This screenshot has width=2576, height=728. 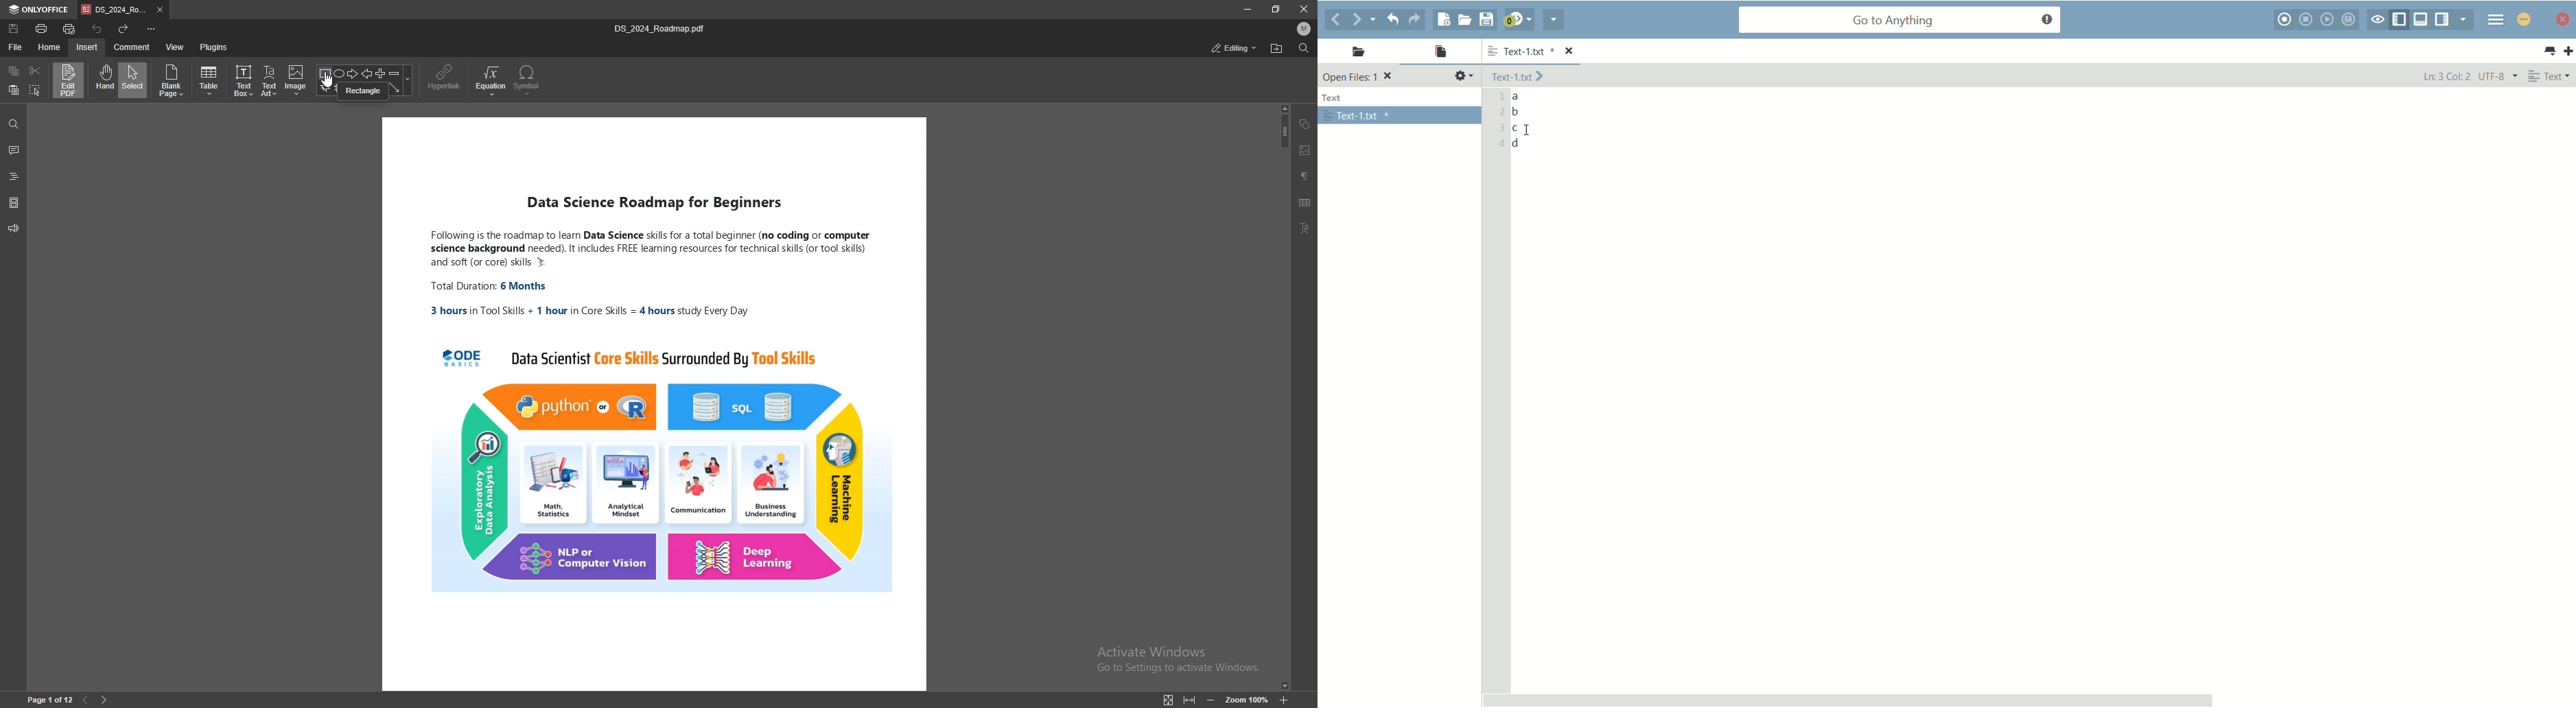 What do you see at coordinates (16, 46) in the screenshot?
I see `file` at bounding box center [16, 46].